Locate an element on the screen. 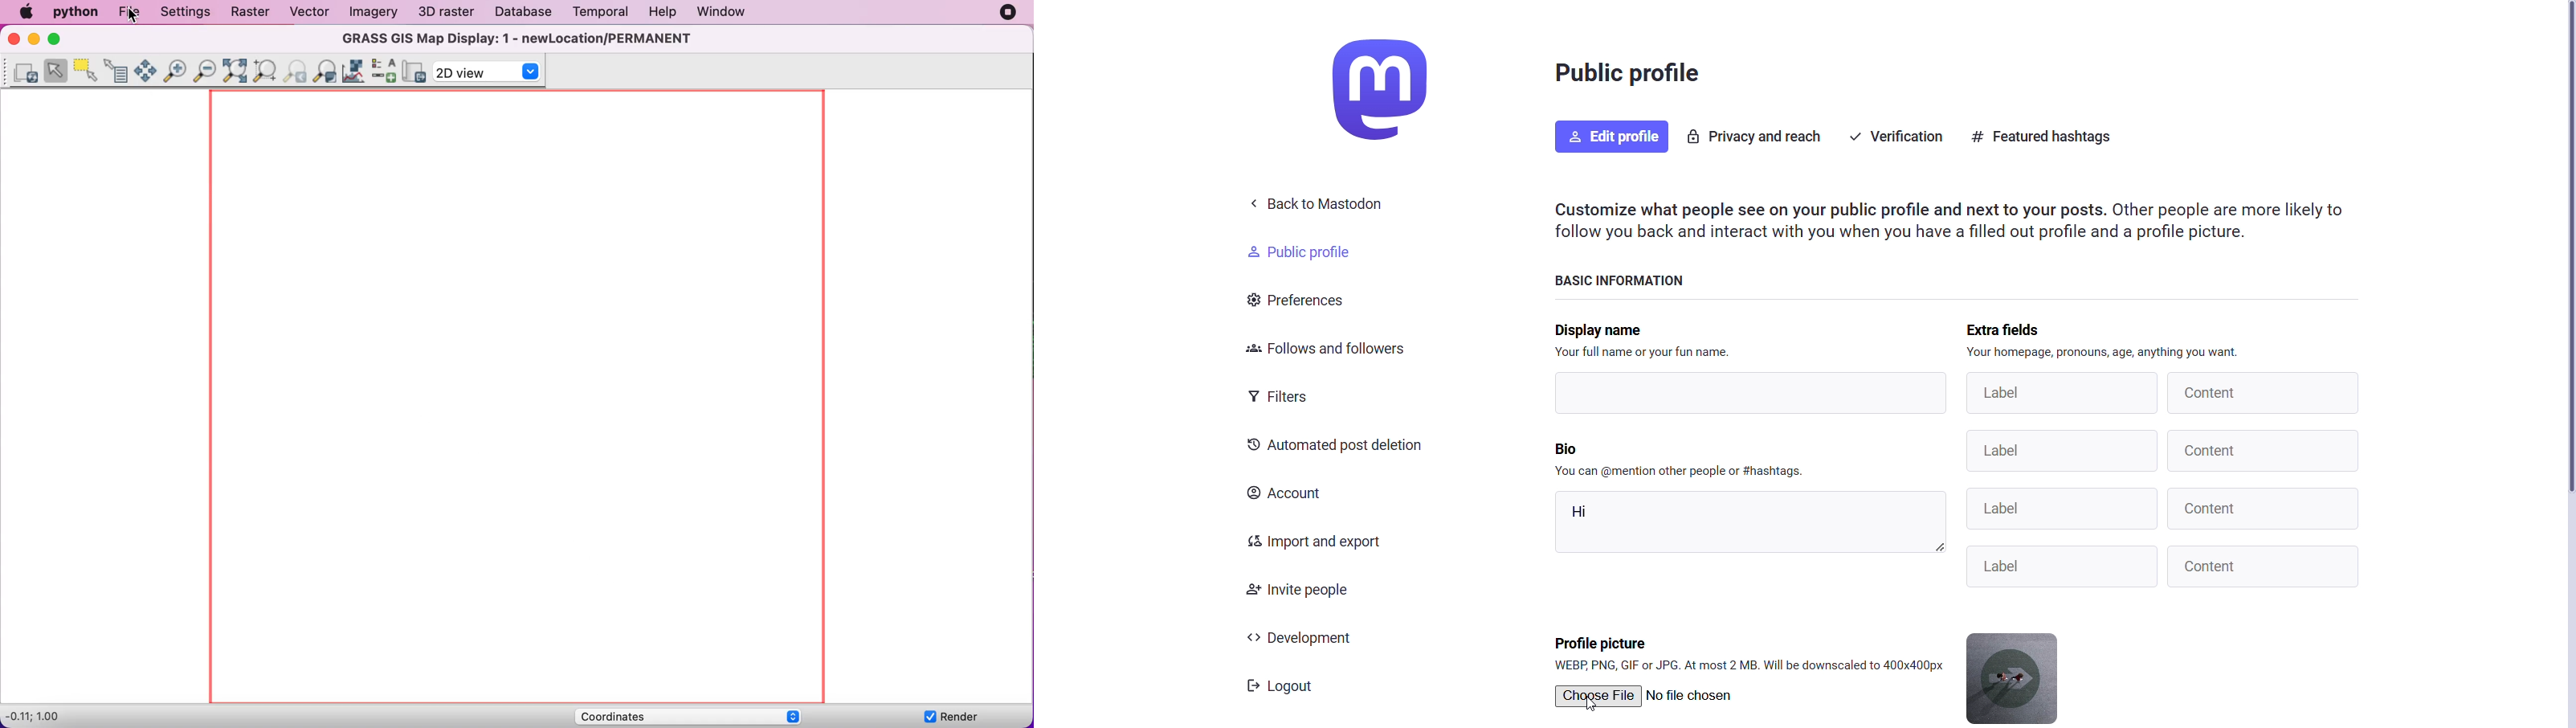  writing area is located at coordinates (1750, 393).